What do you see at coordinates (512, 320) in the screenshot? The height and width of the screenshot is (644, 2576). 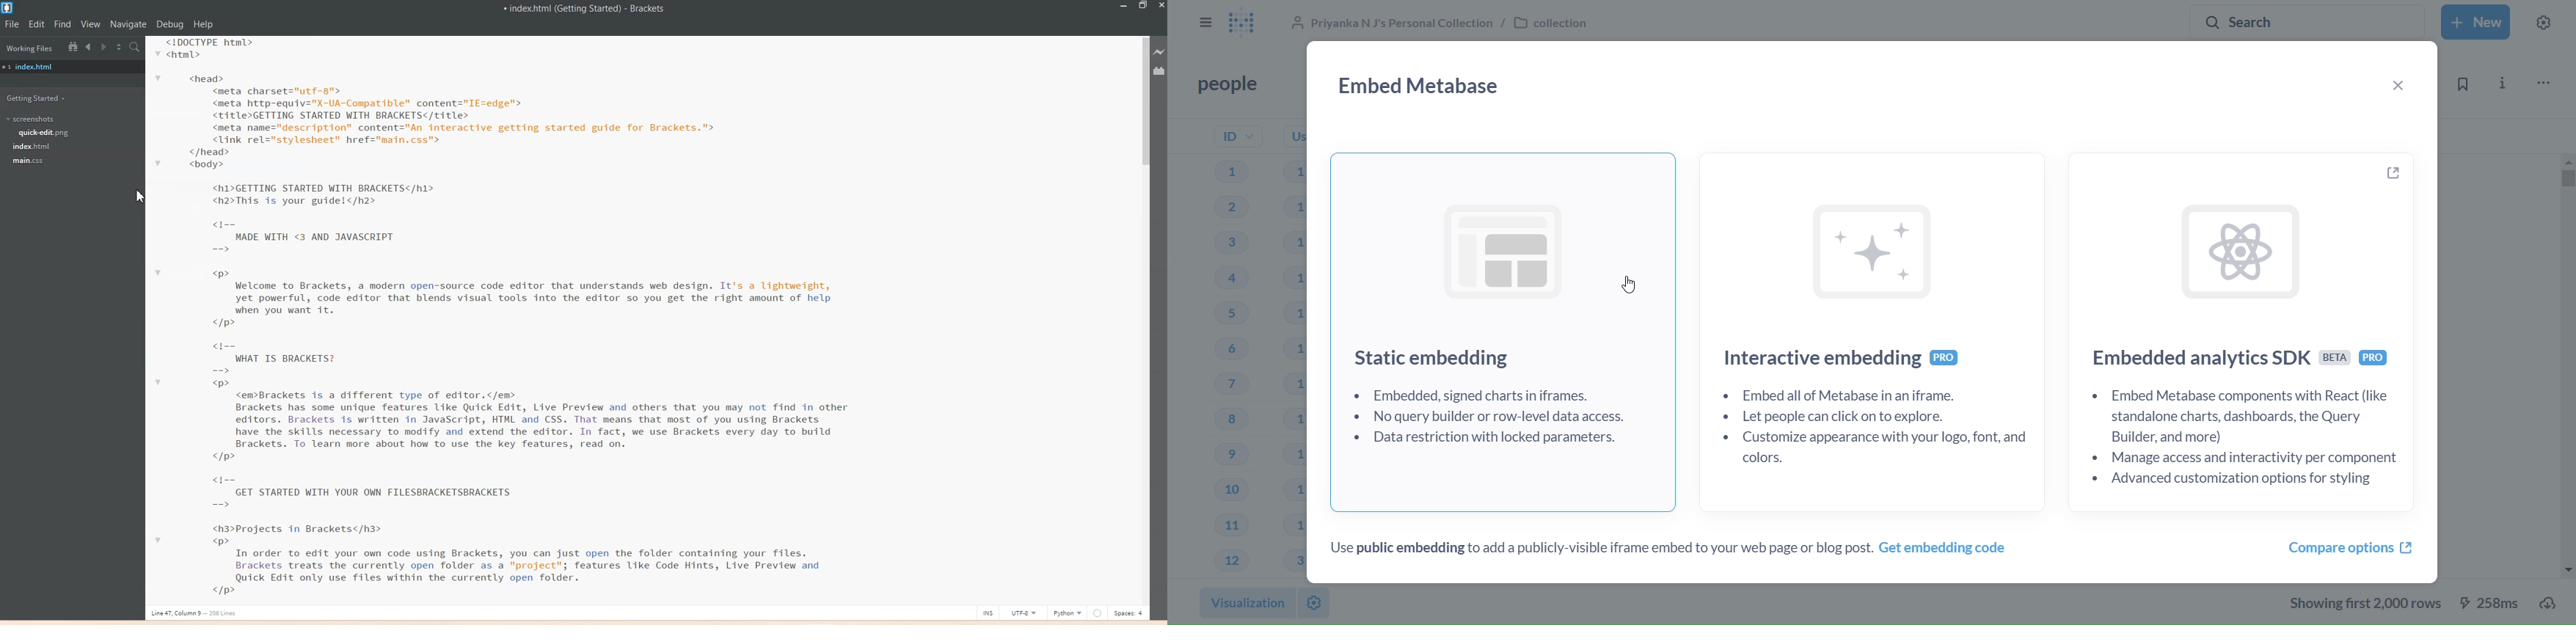 I see `Text` at bounding box center [512, 320].